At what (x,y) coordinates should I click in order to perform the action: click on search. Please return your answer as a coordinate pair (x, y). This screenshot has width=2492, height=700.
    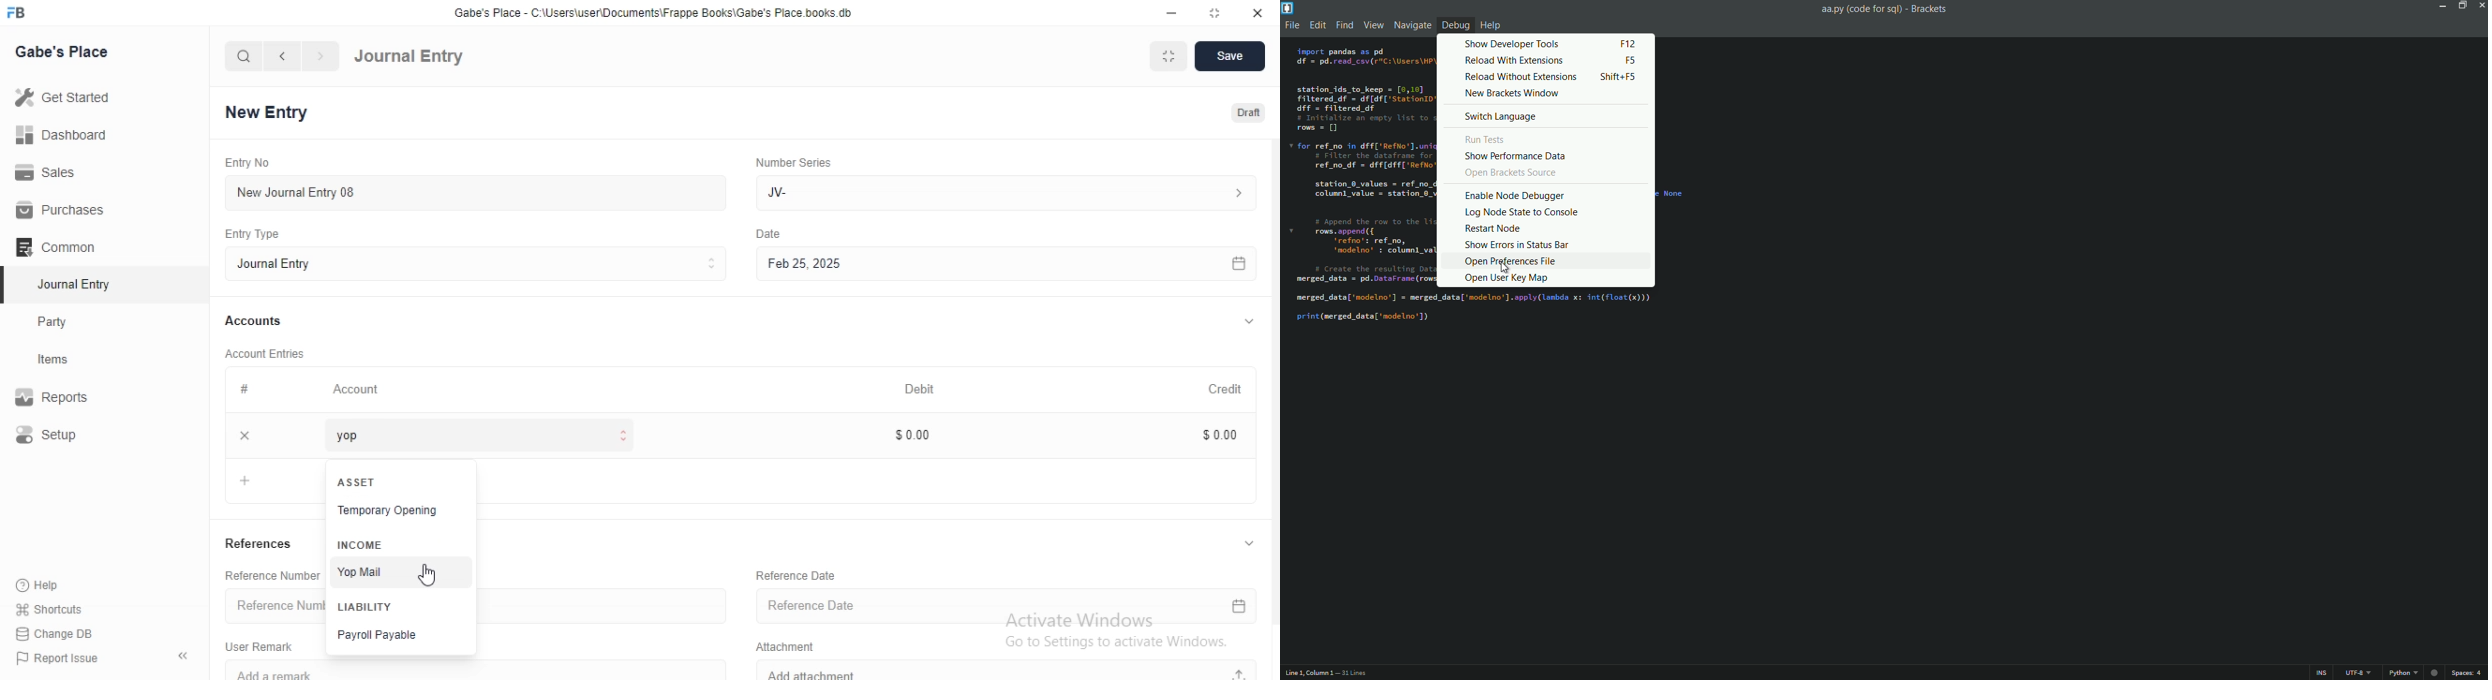
    Looking at the image, I should click on (244, 57).